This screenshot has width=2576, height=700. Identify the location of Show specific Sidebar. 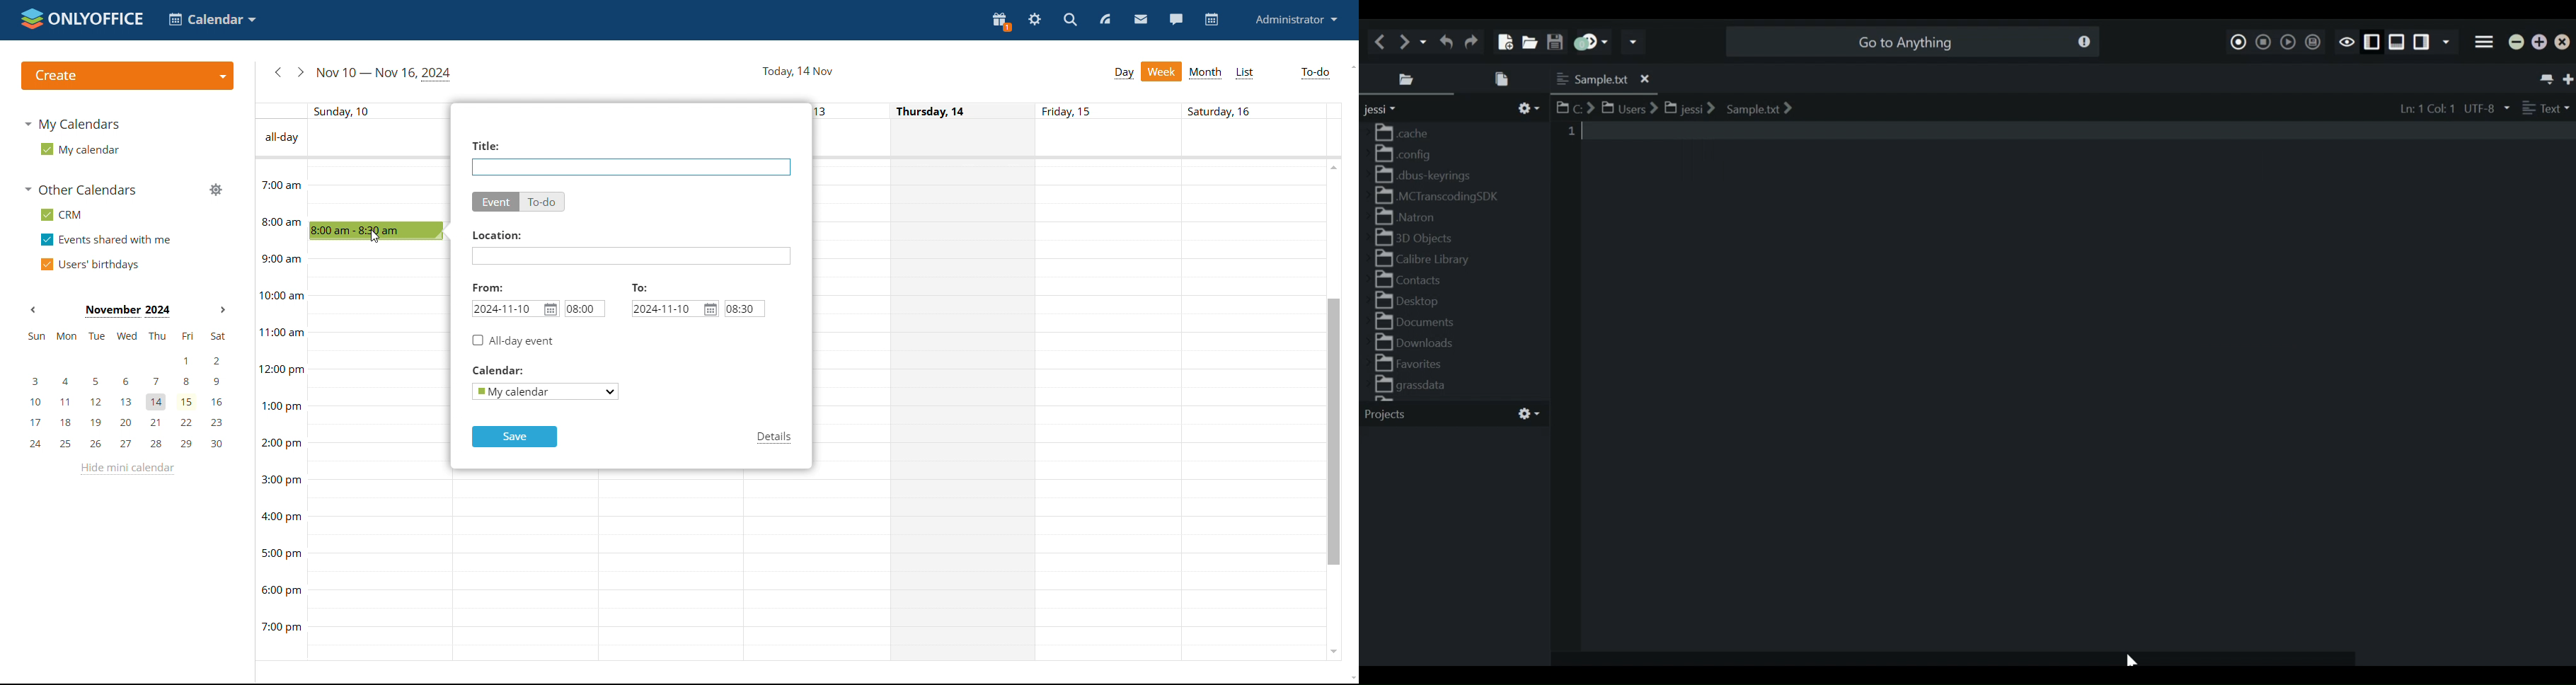
(2447, 42).